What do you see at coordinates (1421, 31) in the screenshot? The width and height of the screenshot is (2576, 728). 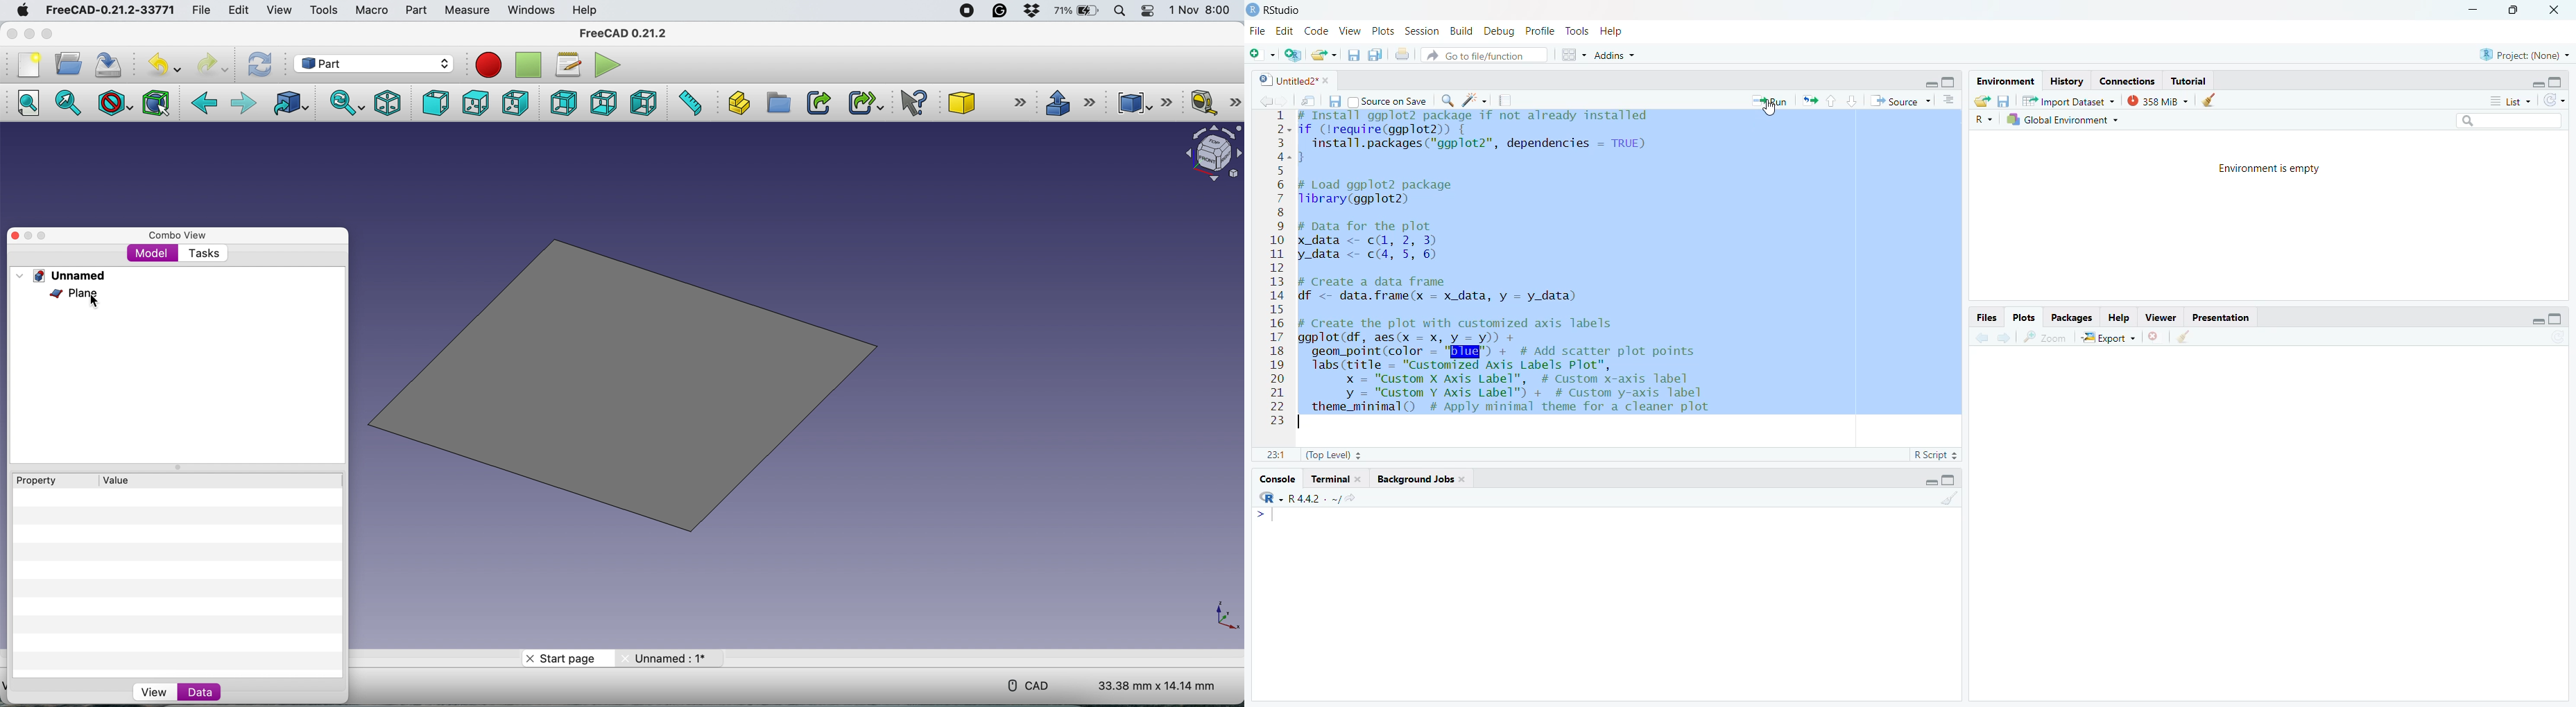 I see `Session` at bounding box center [1421, 31].